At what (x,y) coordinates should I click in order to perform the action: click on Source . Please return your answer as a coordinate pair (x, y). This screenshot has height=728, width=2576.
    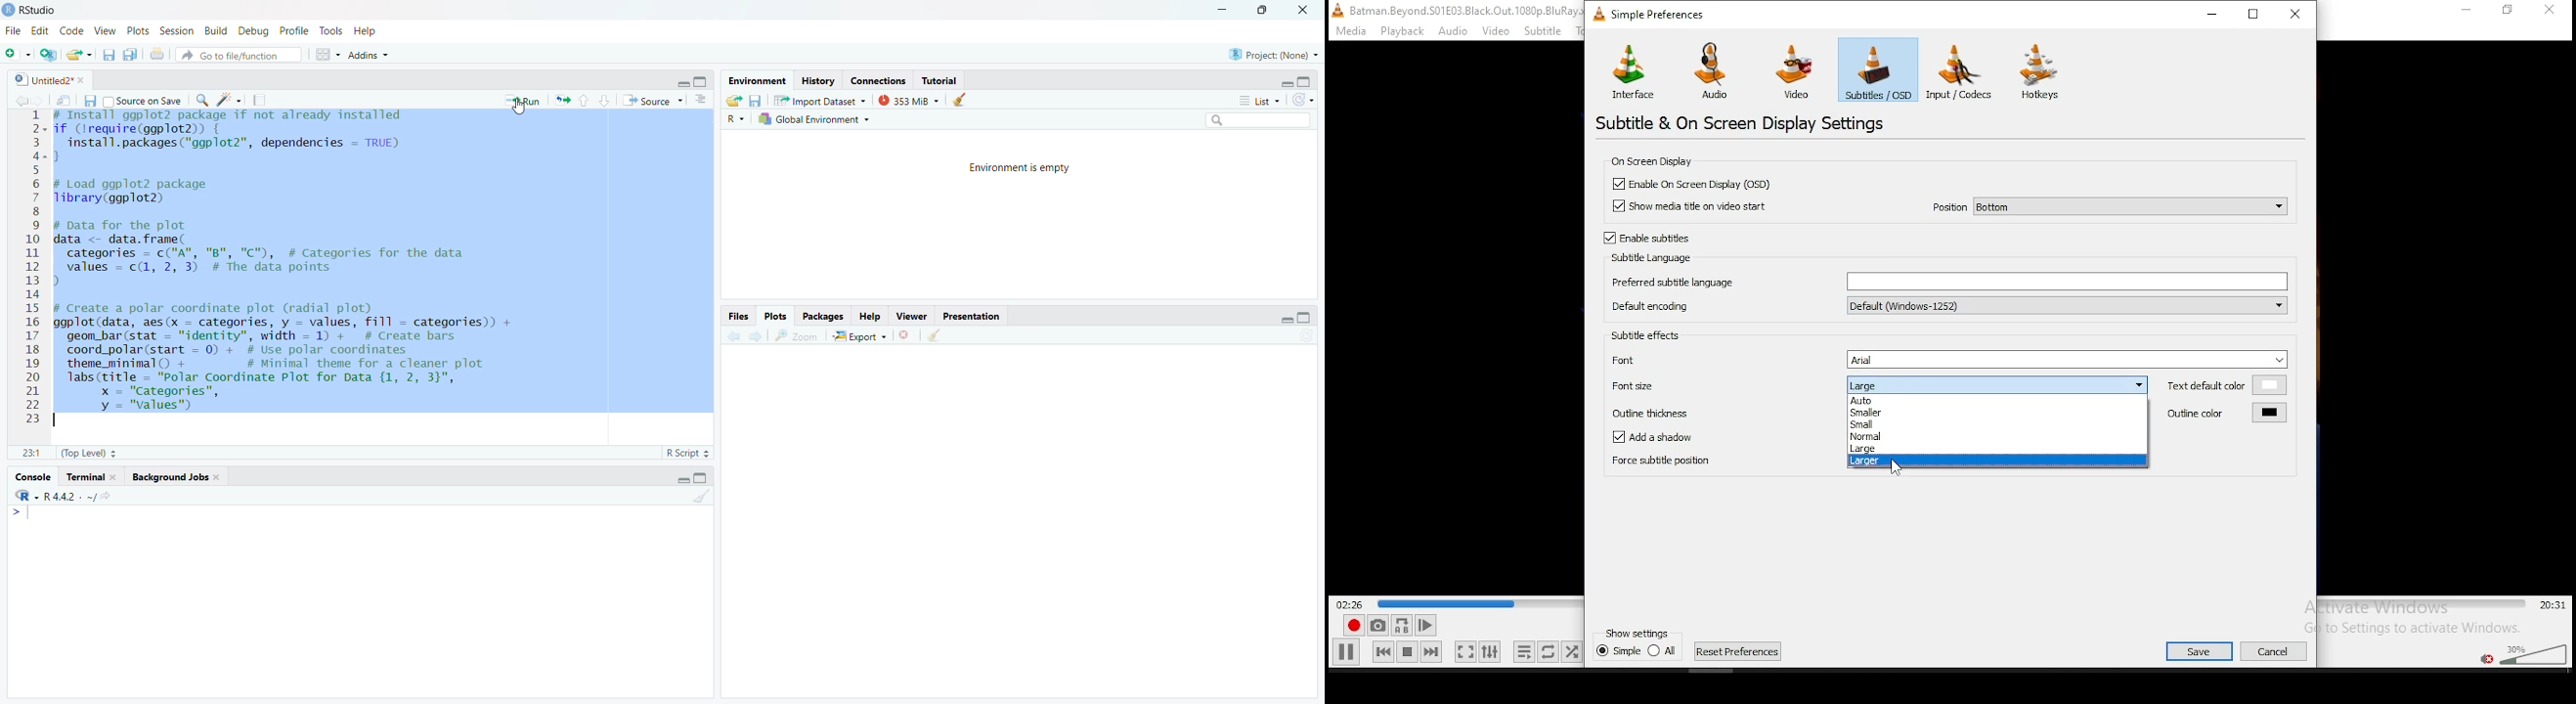
    Looking at the image, I should click on (652, 100).